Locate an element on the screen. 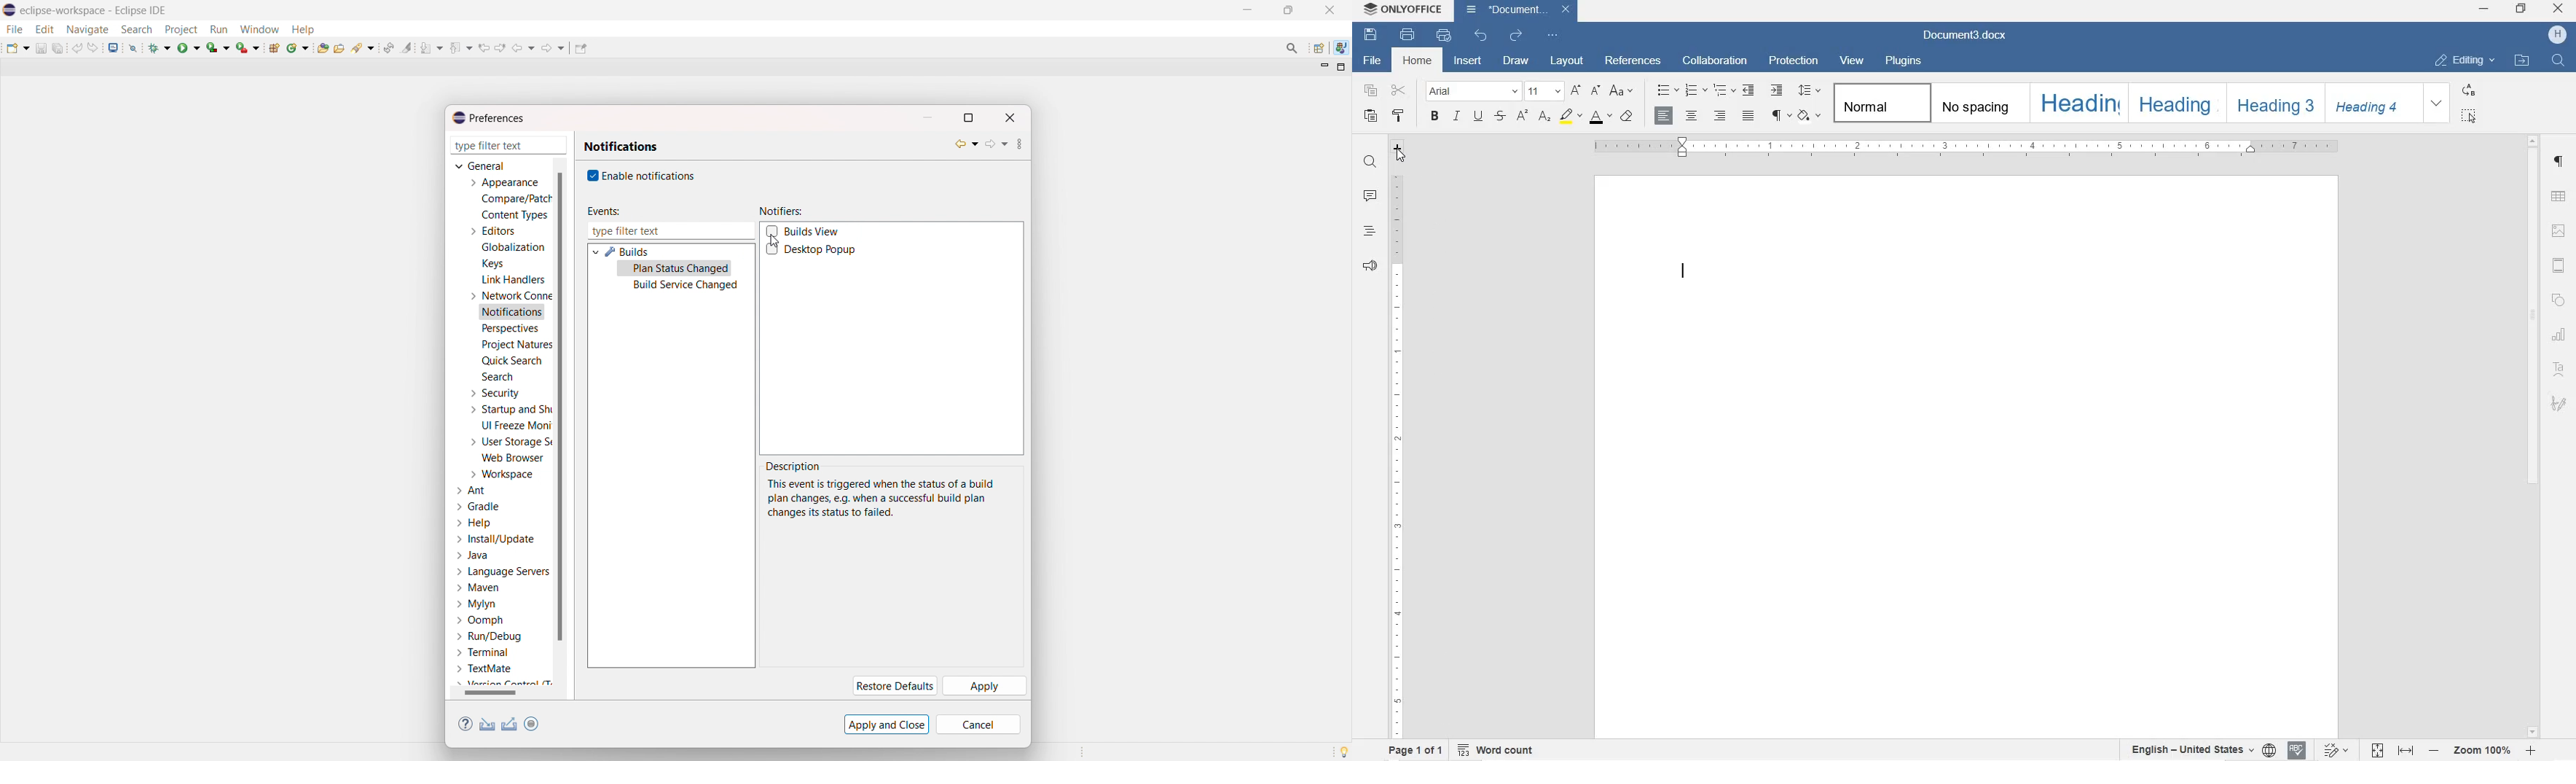  SUBSCRIPT is located at coordinates (1544, 117).